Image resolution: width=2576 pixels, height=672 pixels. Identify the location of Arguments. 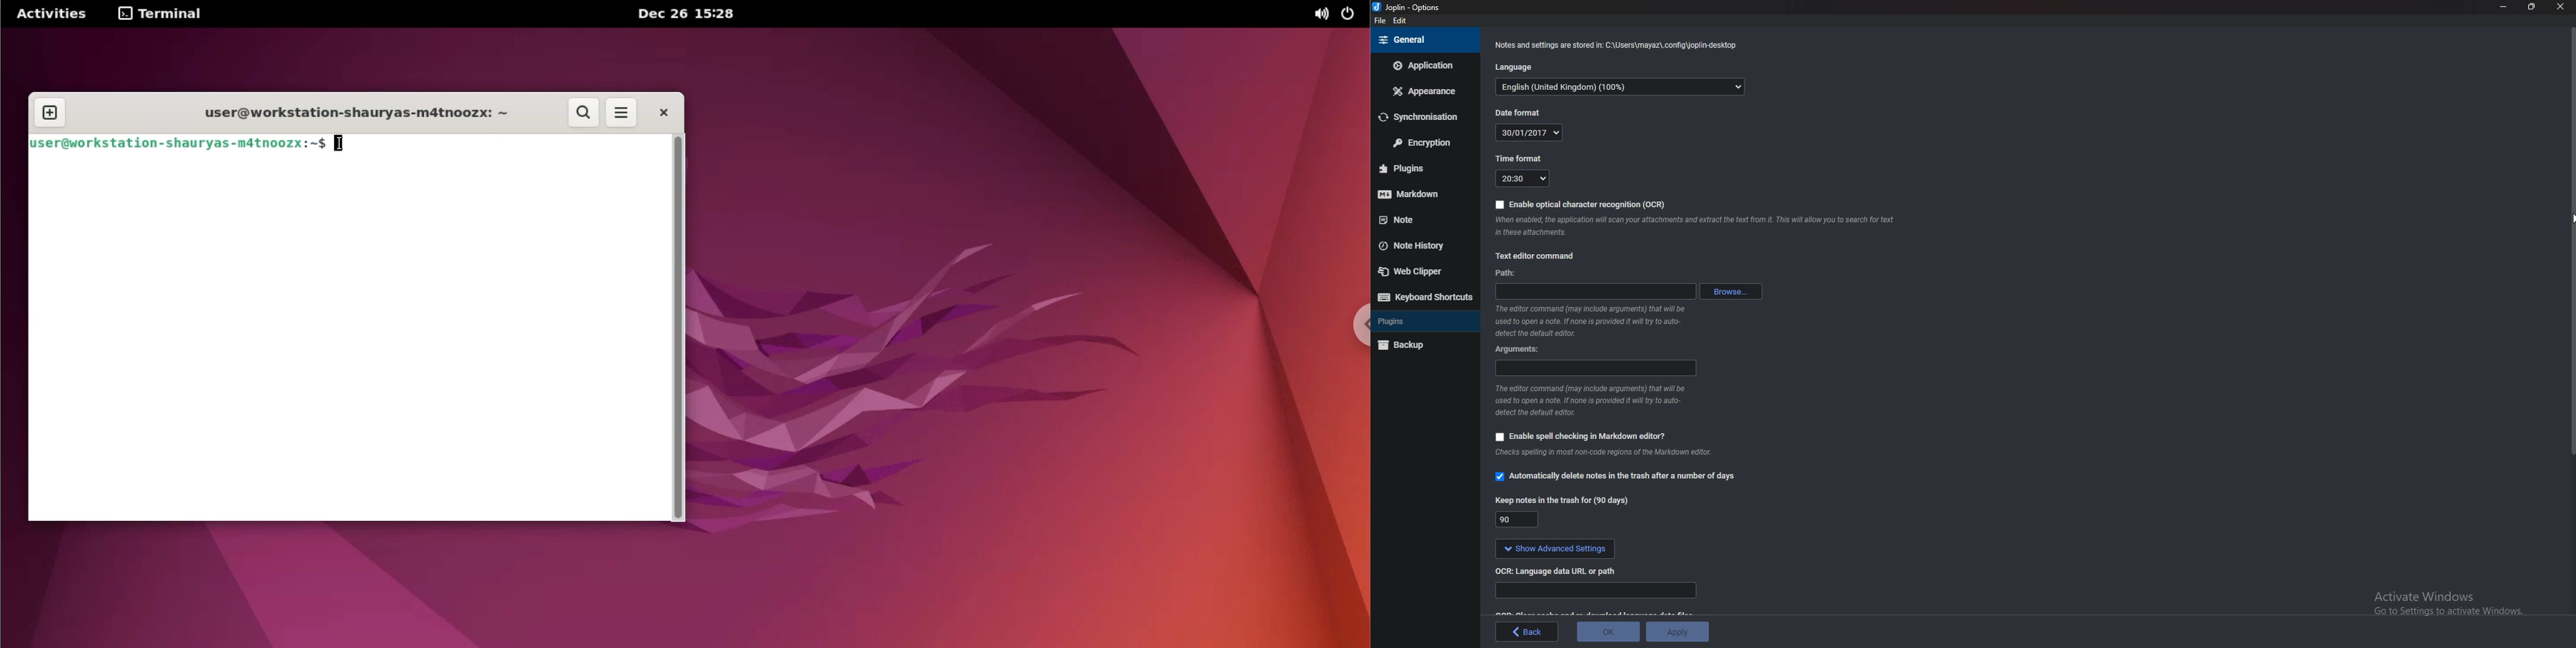
(1595, 367).